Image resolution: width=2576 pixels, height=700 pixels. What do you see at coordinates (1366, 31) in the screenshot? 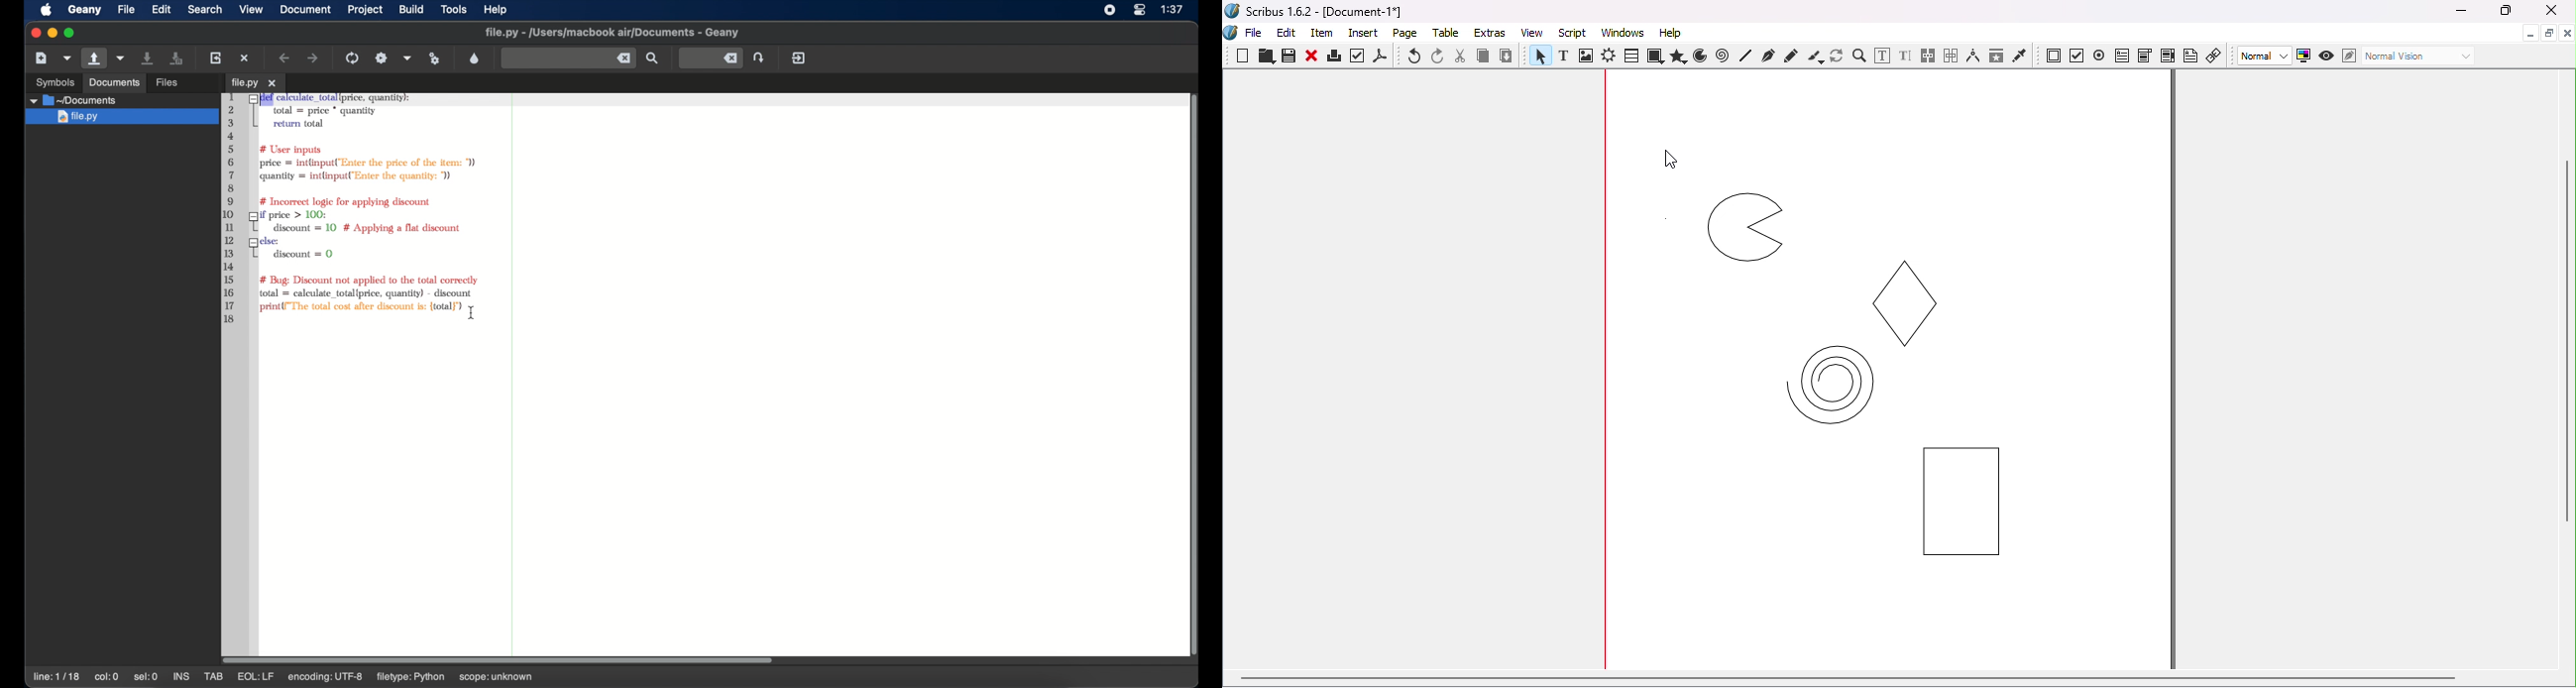
I see `Insert` at bounding box center [1366, 31].